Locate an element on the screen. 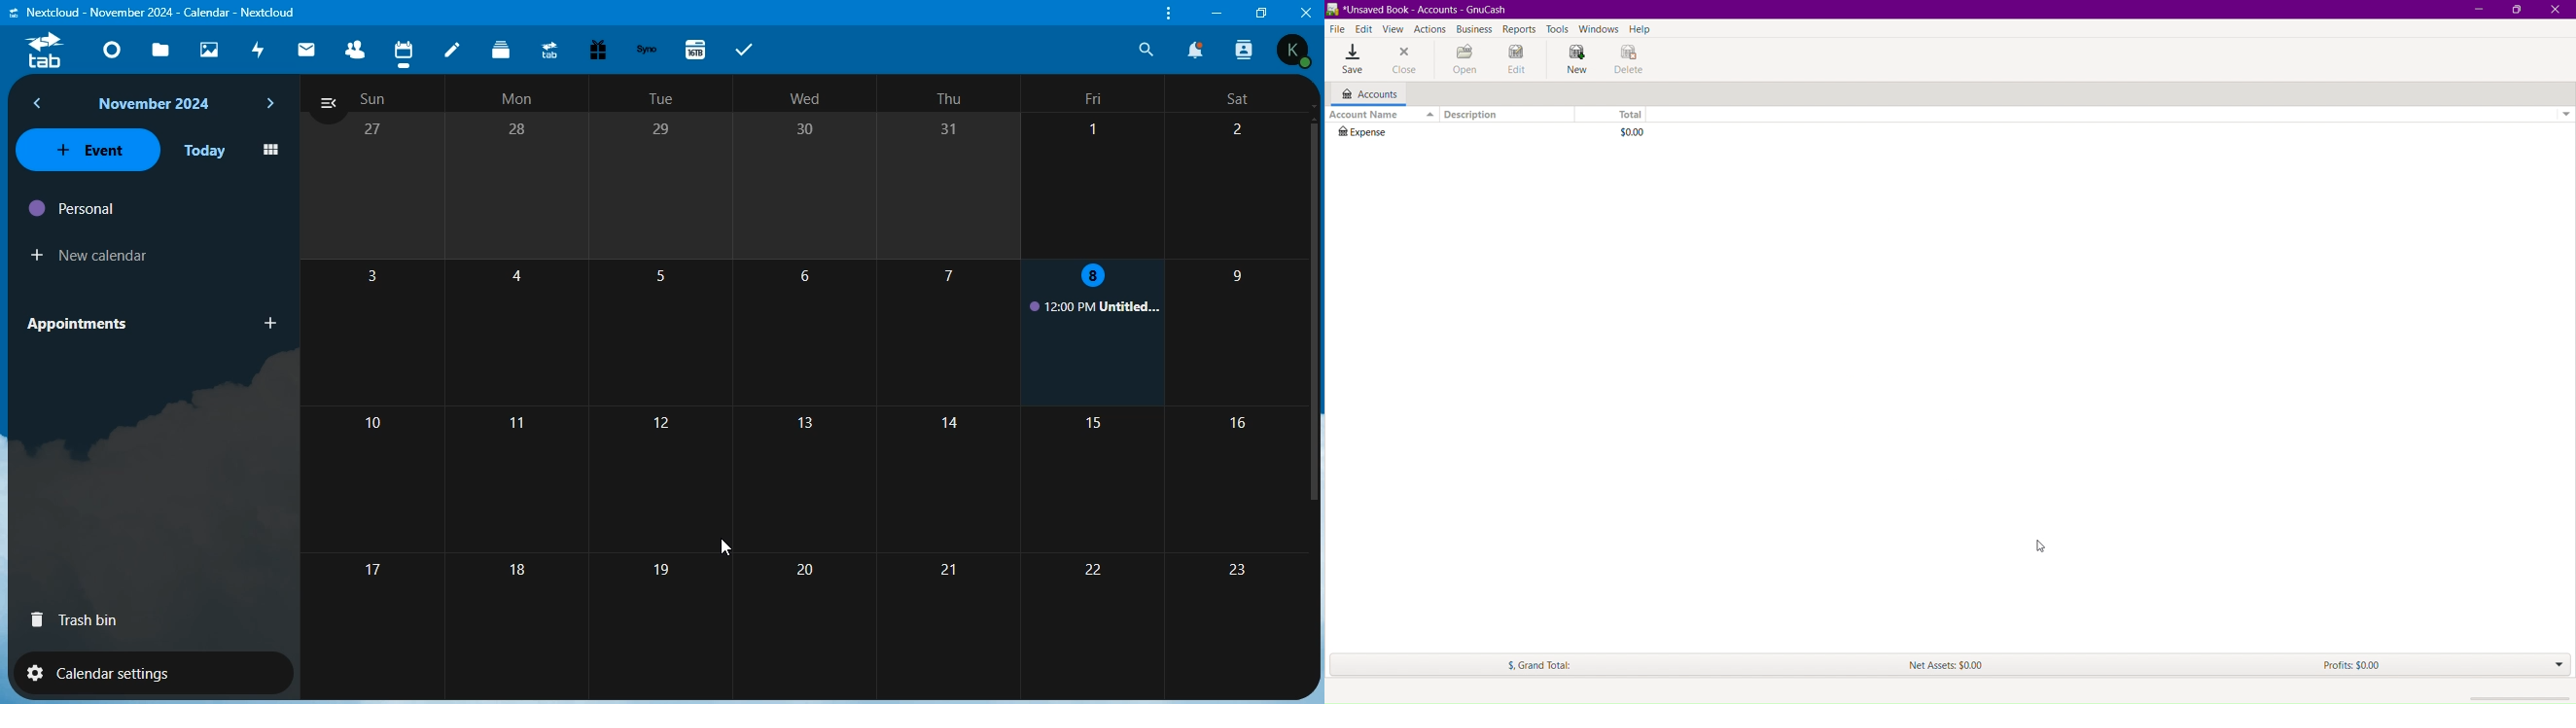 This screenshot has width=2576, height=728.  untitled event is located at coordinates (1095, 328).